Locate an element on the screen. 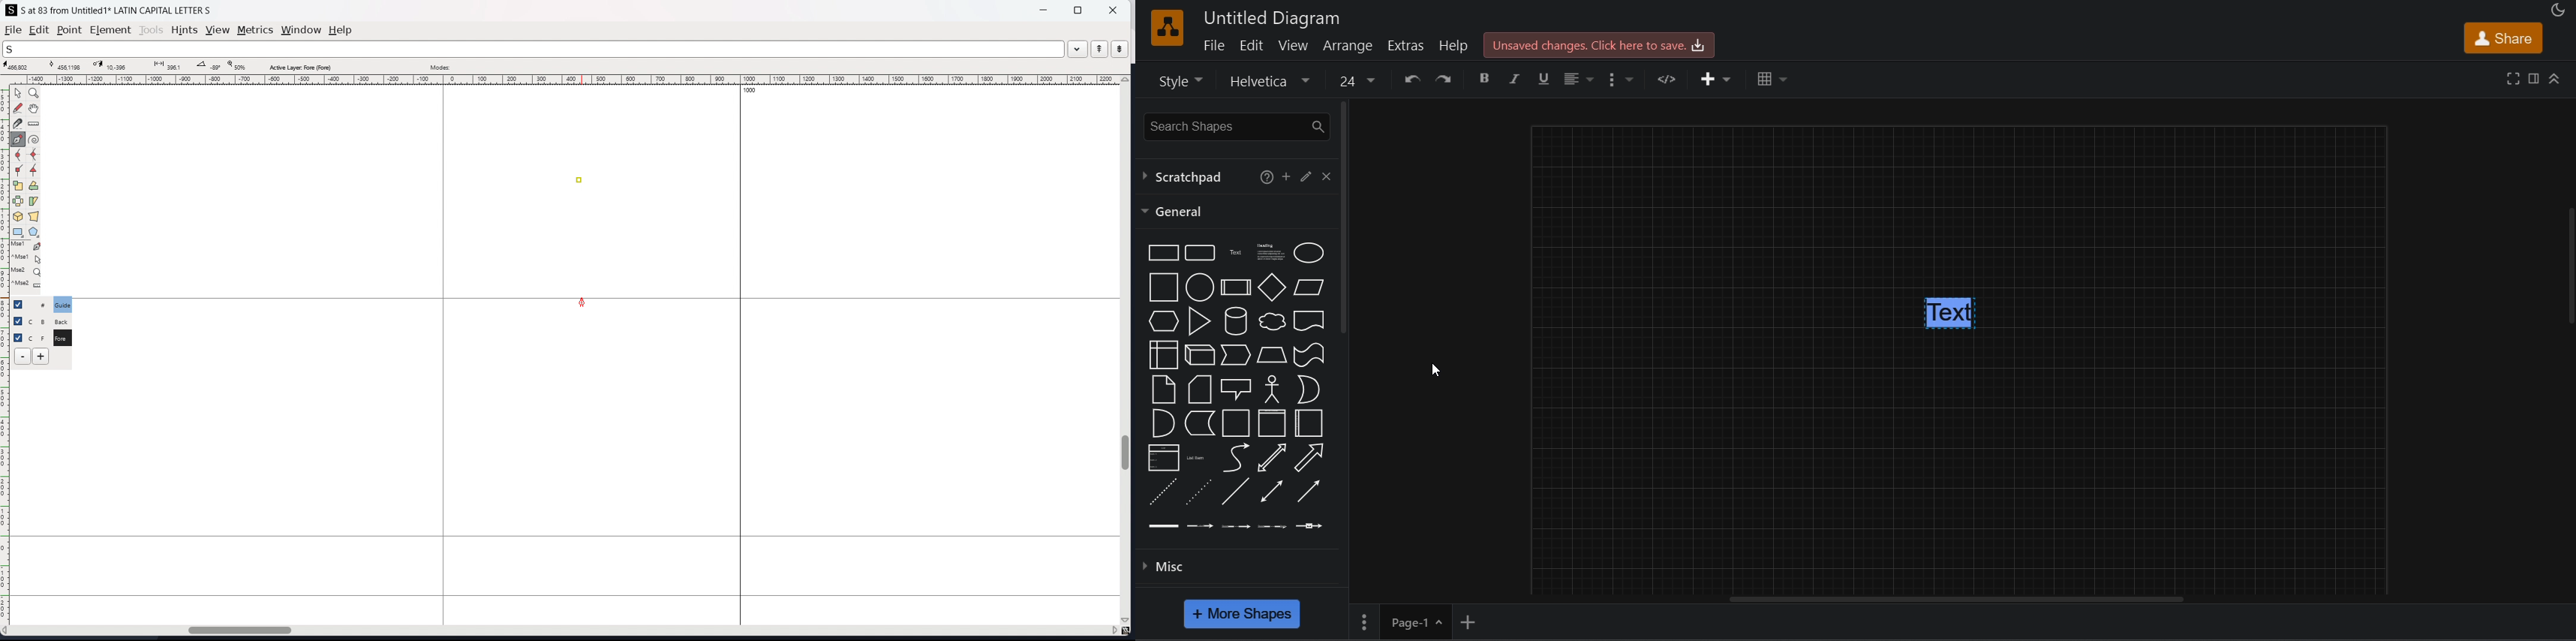 This screenshot has height=644, width=2576. italic is located at coordinates (1516, 79).